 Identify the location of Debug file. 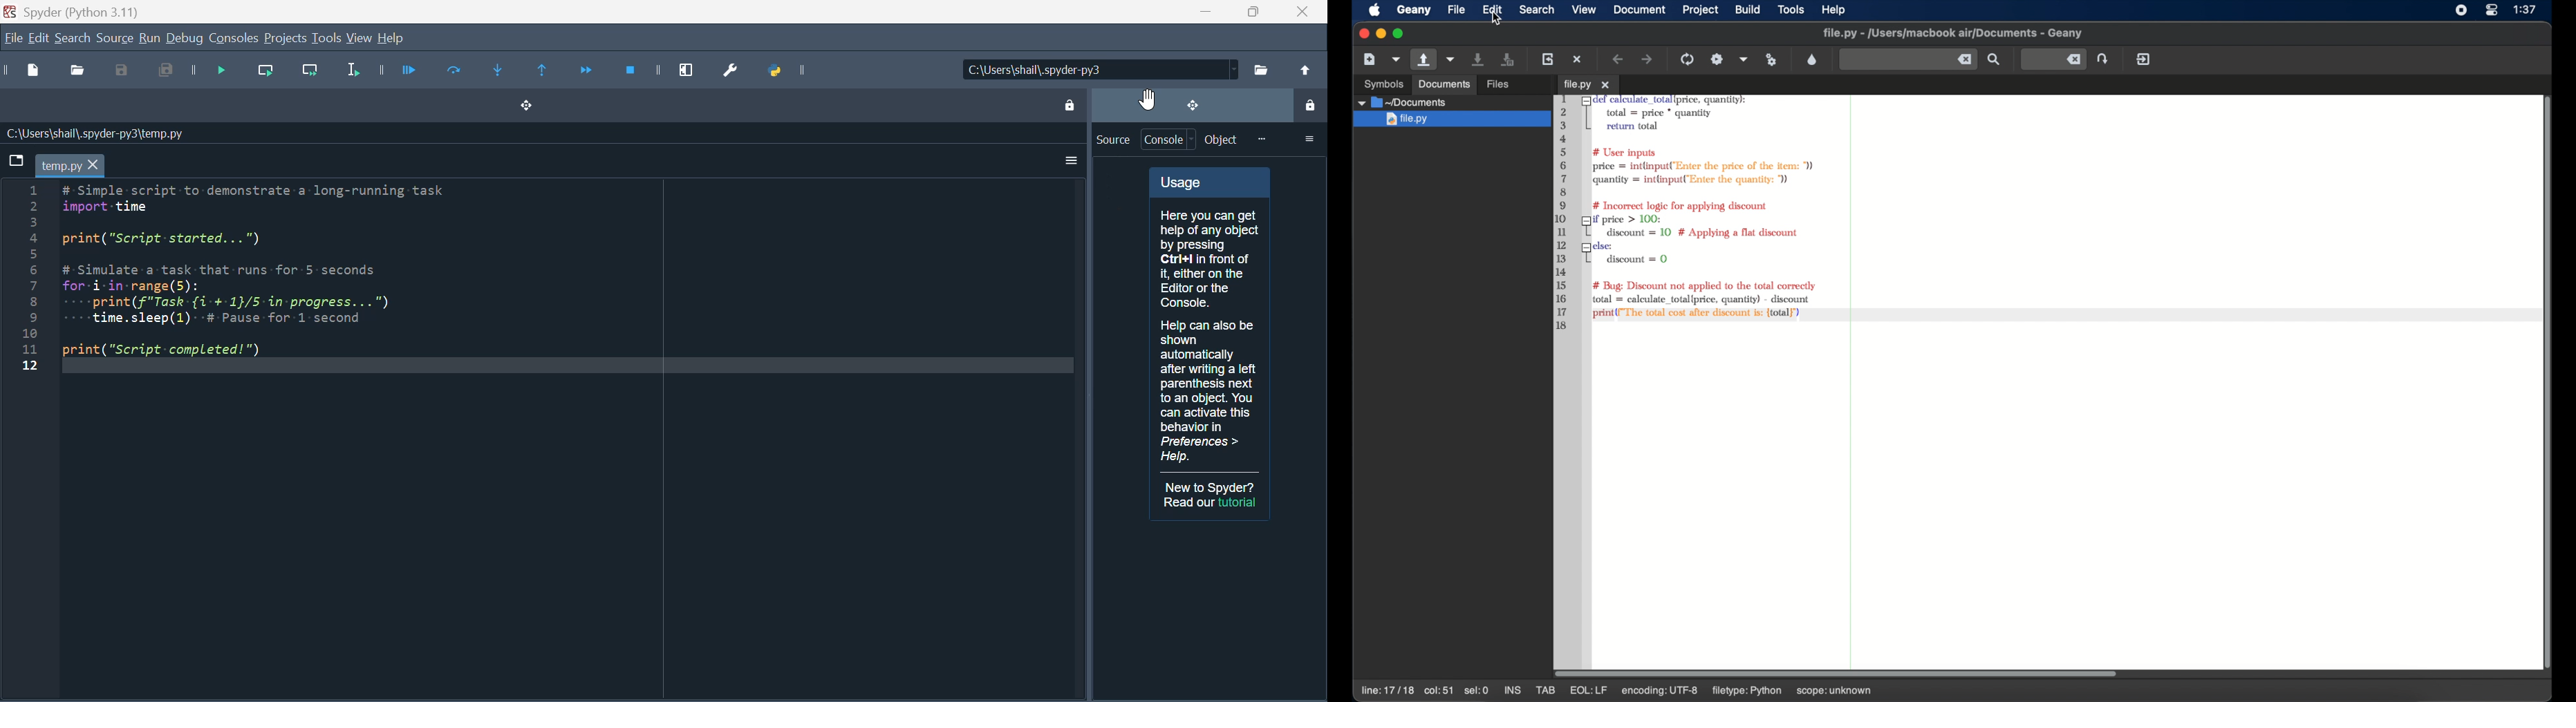
(214, 72).